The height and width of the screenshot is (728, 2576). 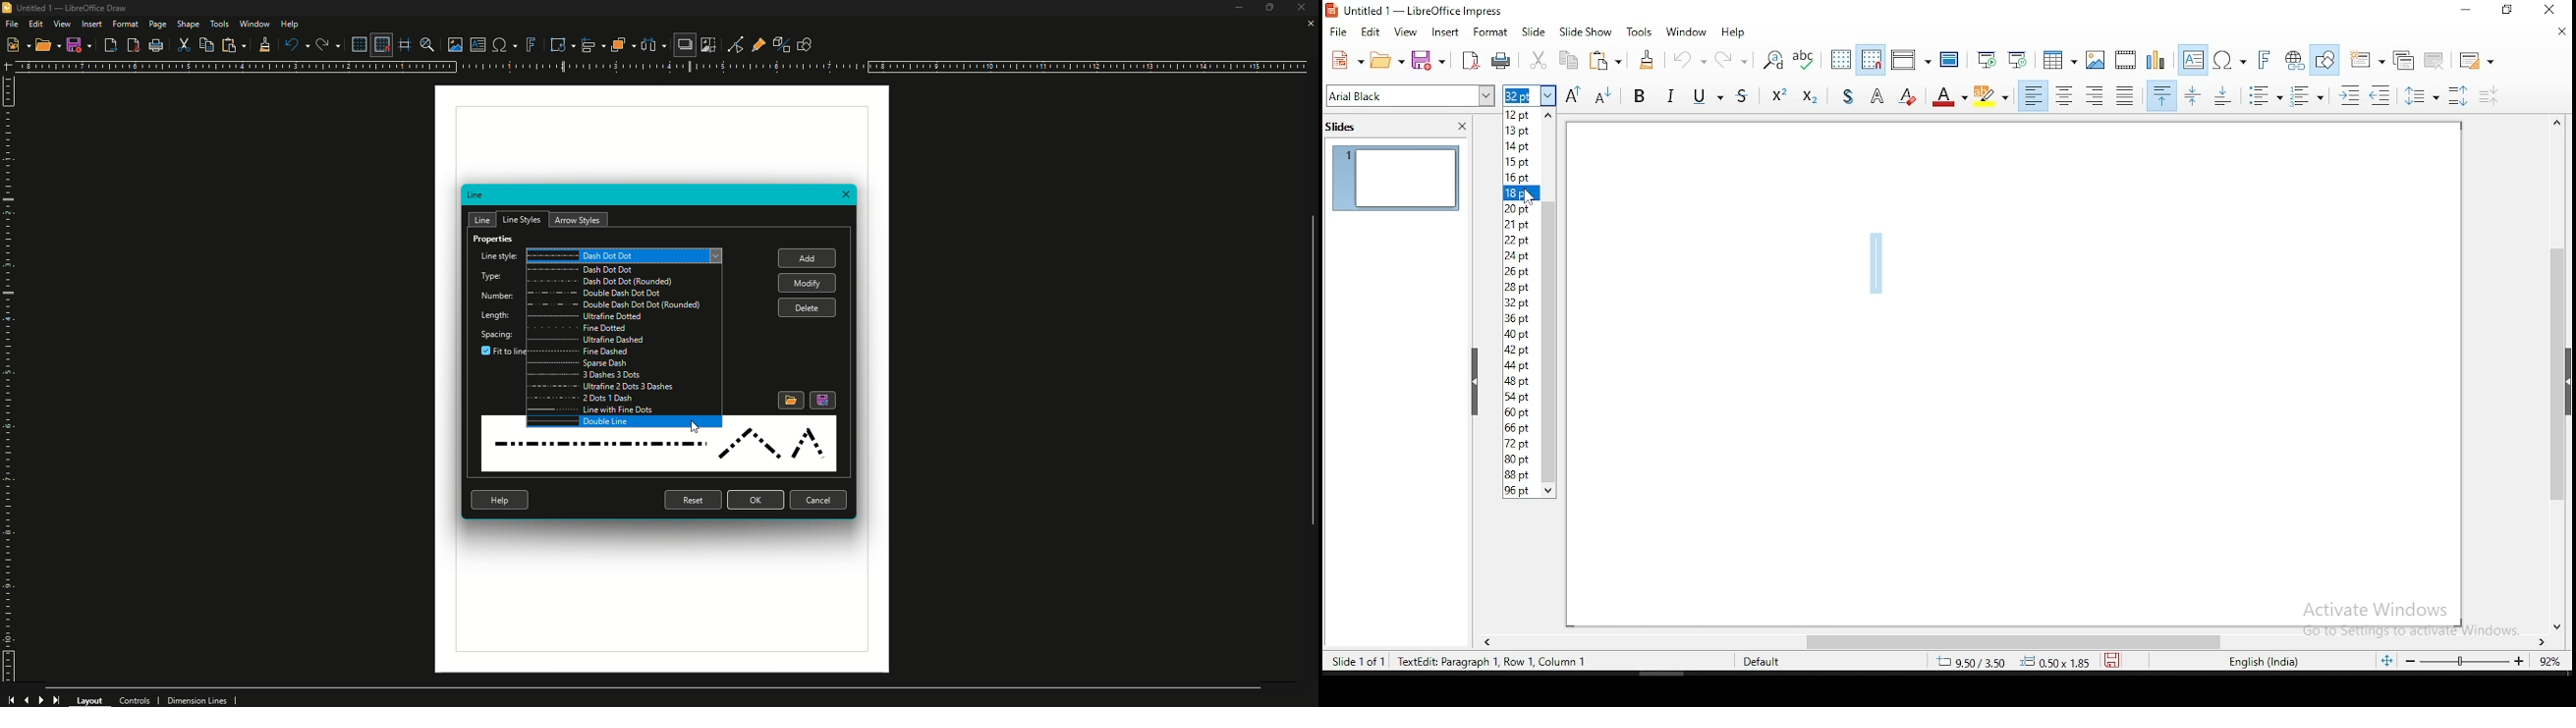 I want to click on Decrease Indent, so click(x=2380, y=96).